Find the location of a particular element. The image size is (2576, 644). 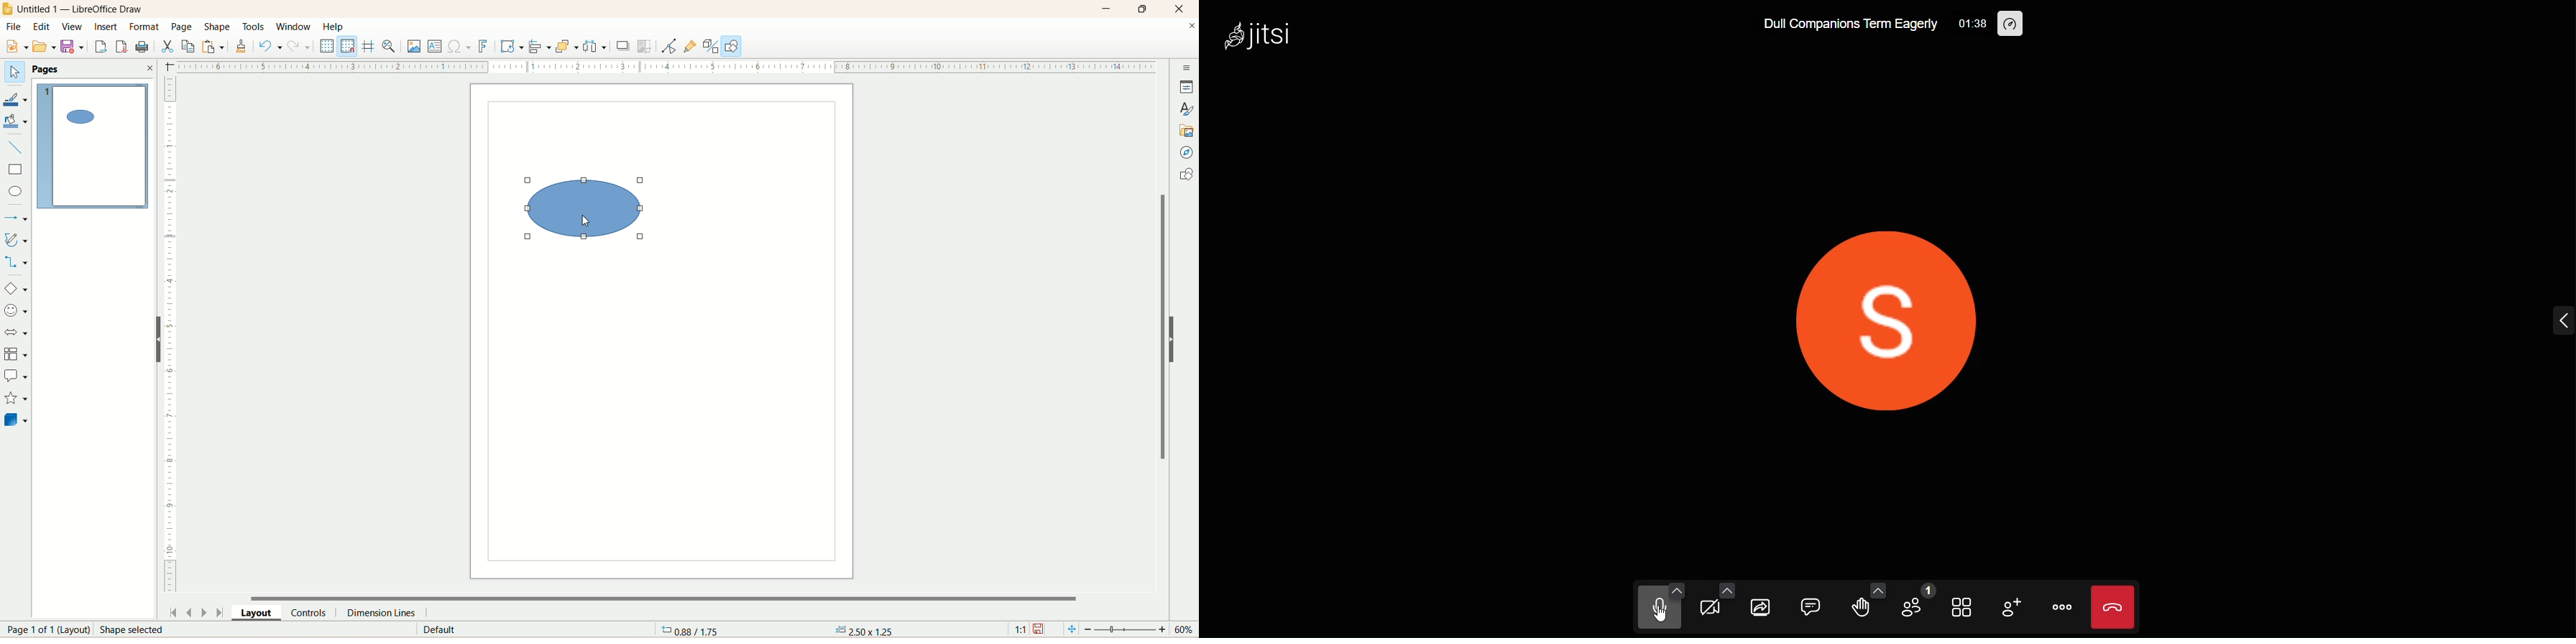

scale bar is located at coordinates (668, 67).